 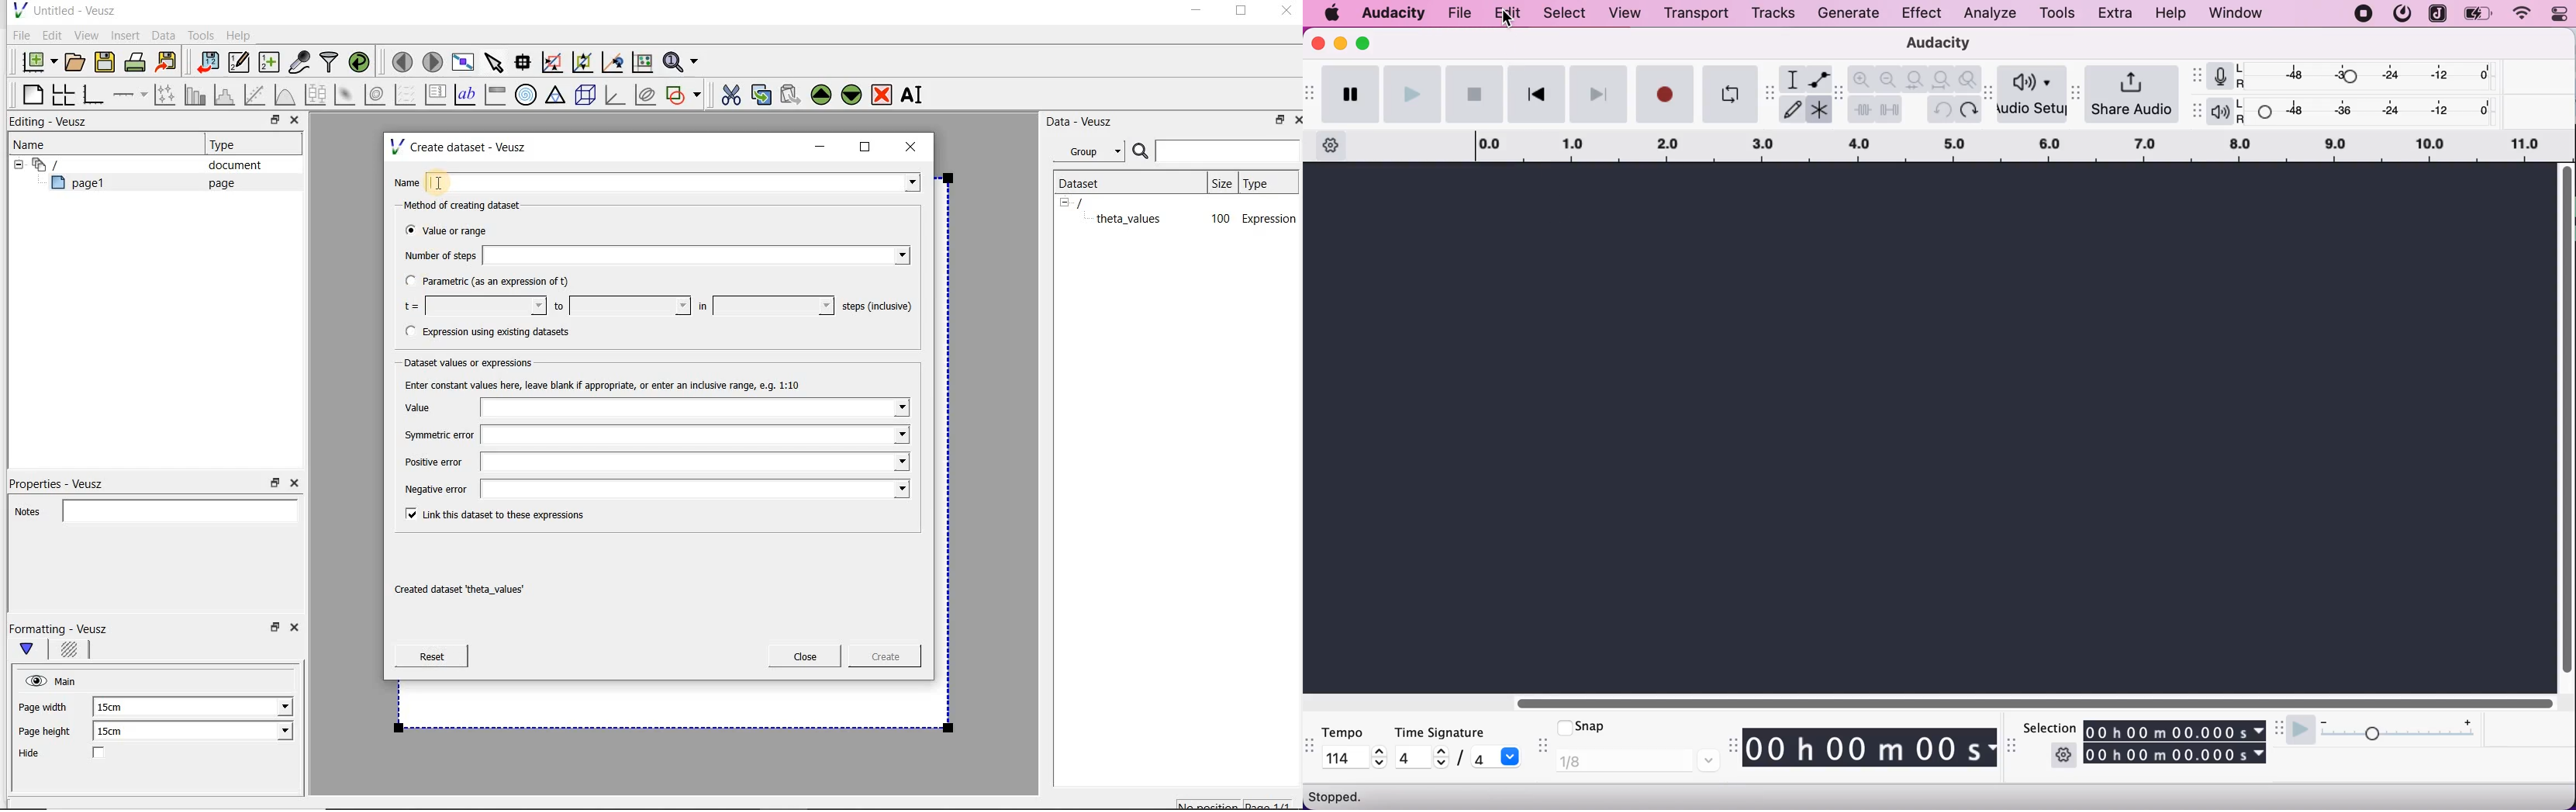 What do you see at coordinates (453, 177) in the screenshot?
I see `Cursor` at bounding box center [453, 177].